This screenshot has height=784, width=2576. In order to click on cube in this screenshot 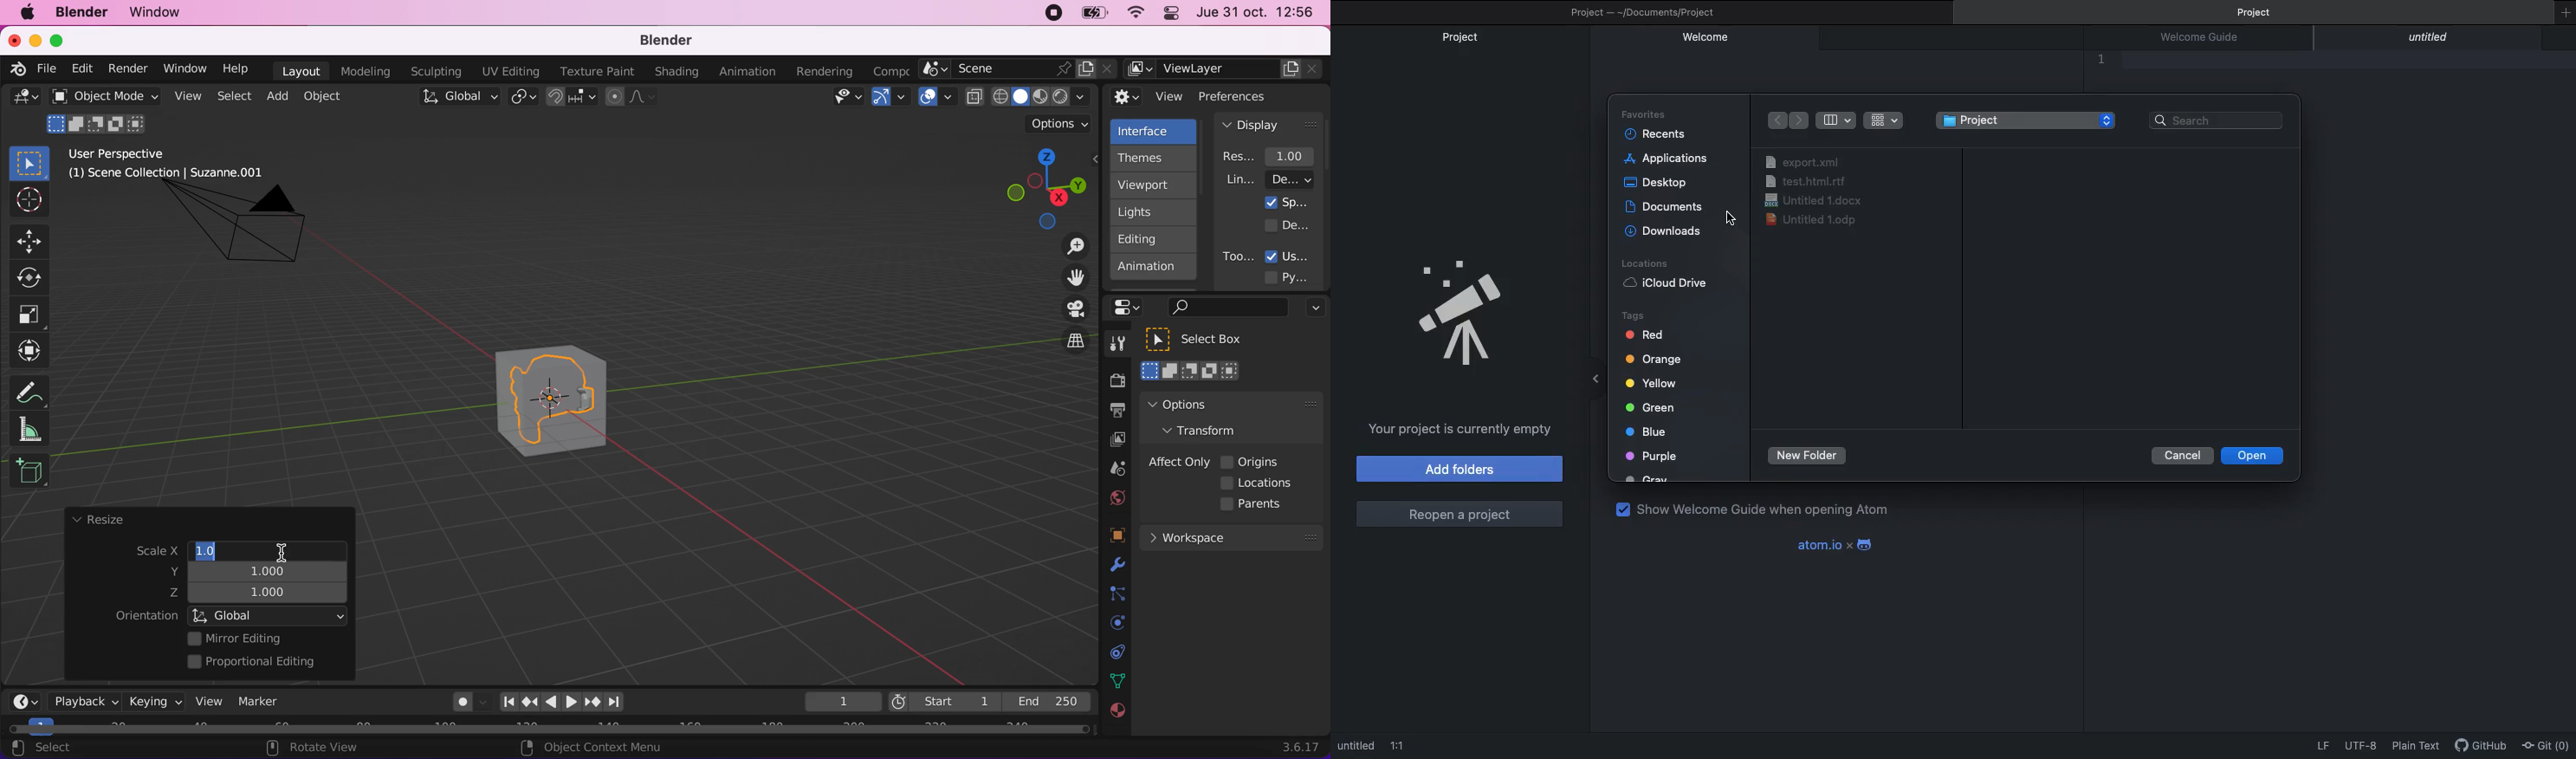, I will do `click(553, 397)`.